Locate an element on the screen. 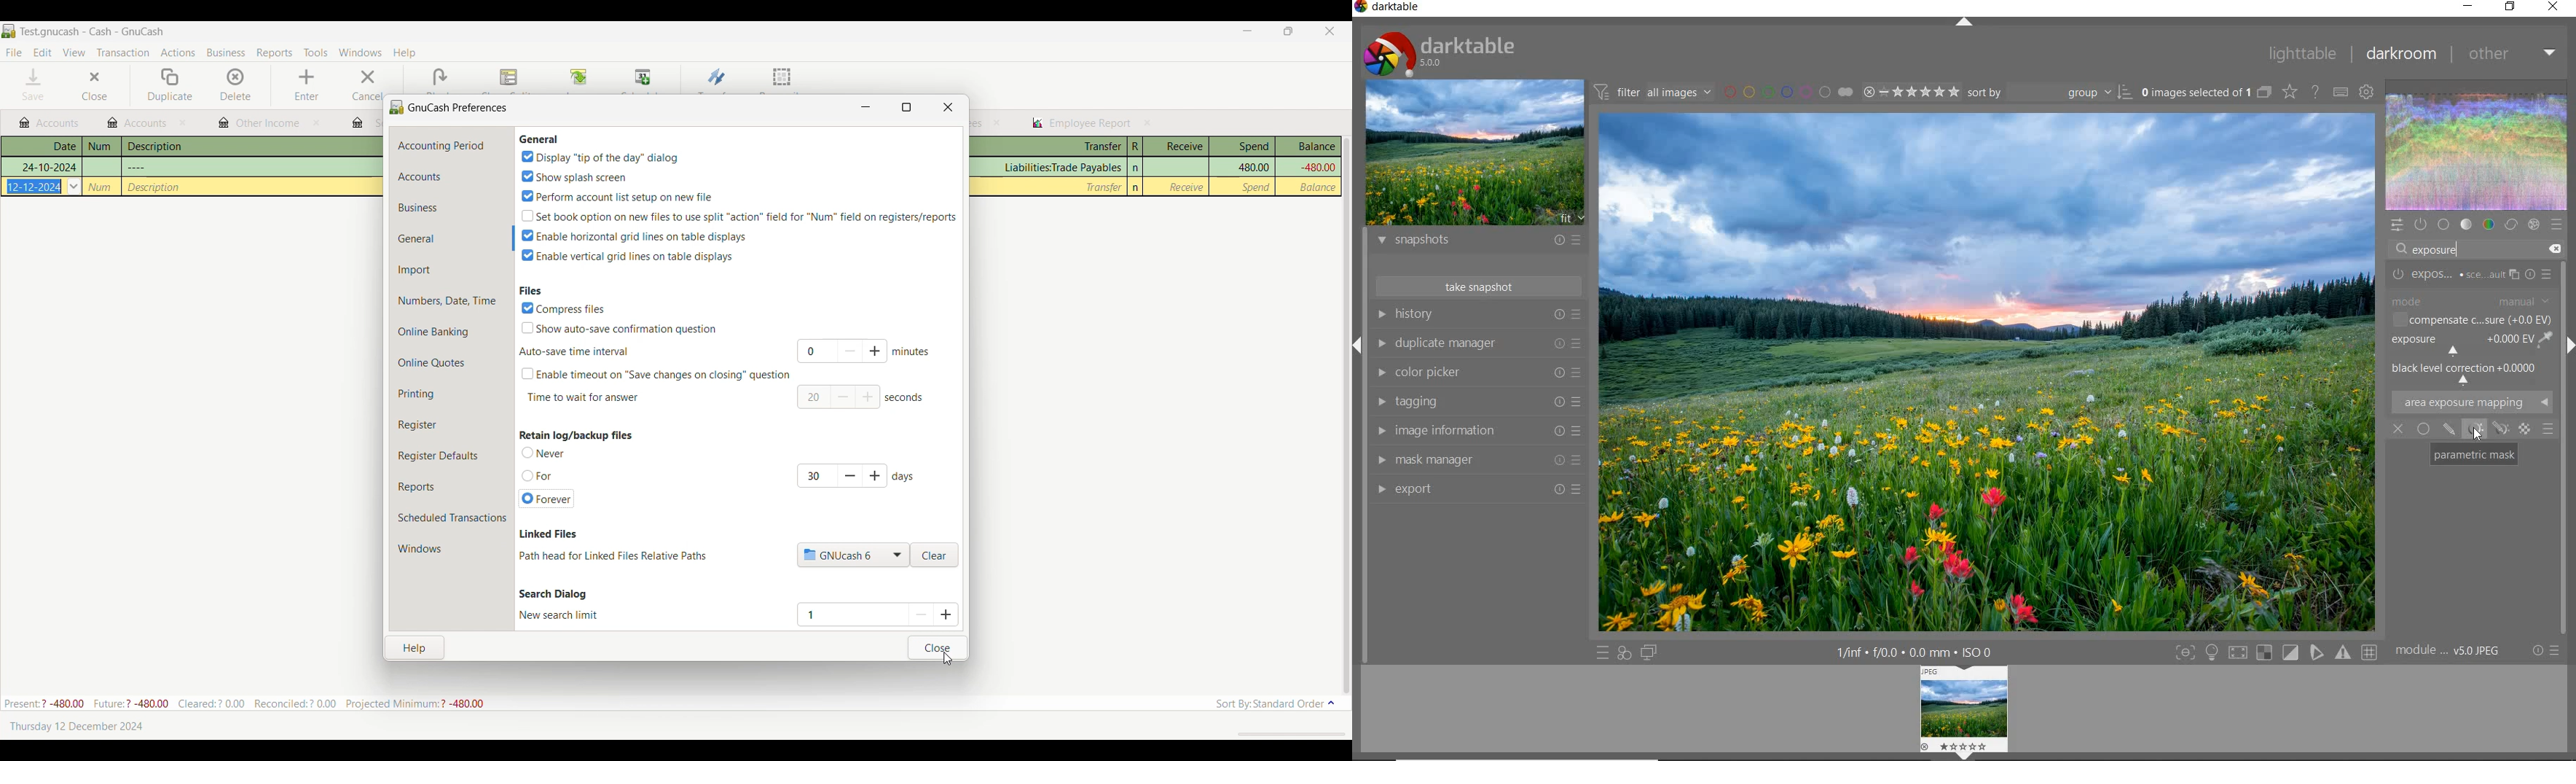  add is located at coordinates (877, 476).